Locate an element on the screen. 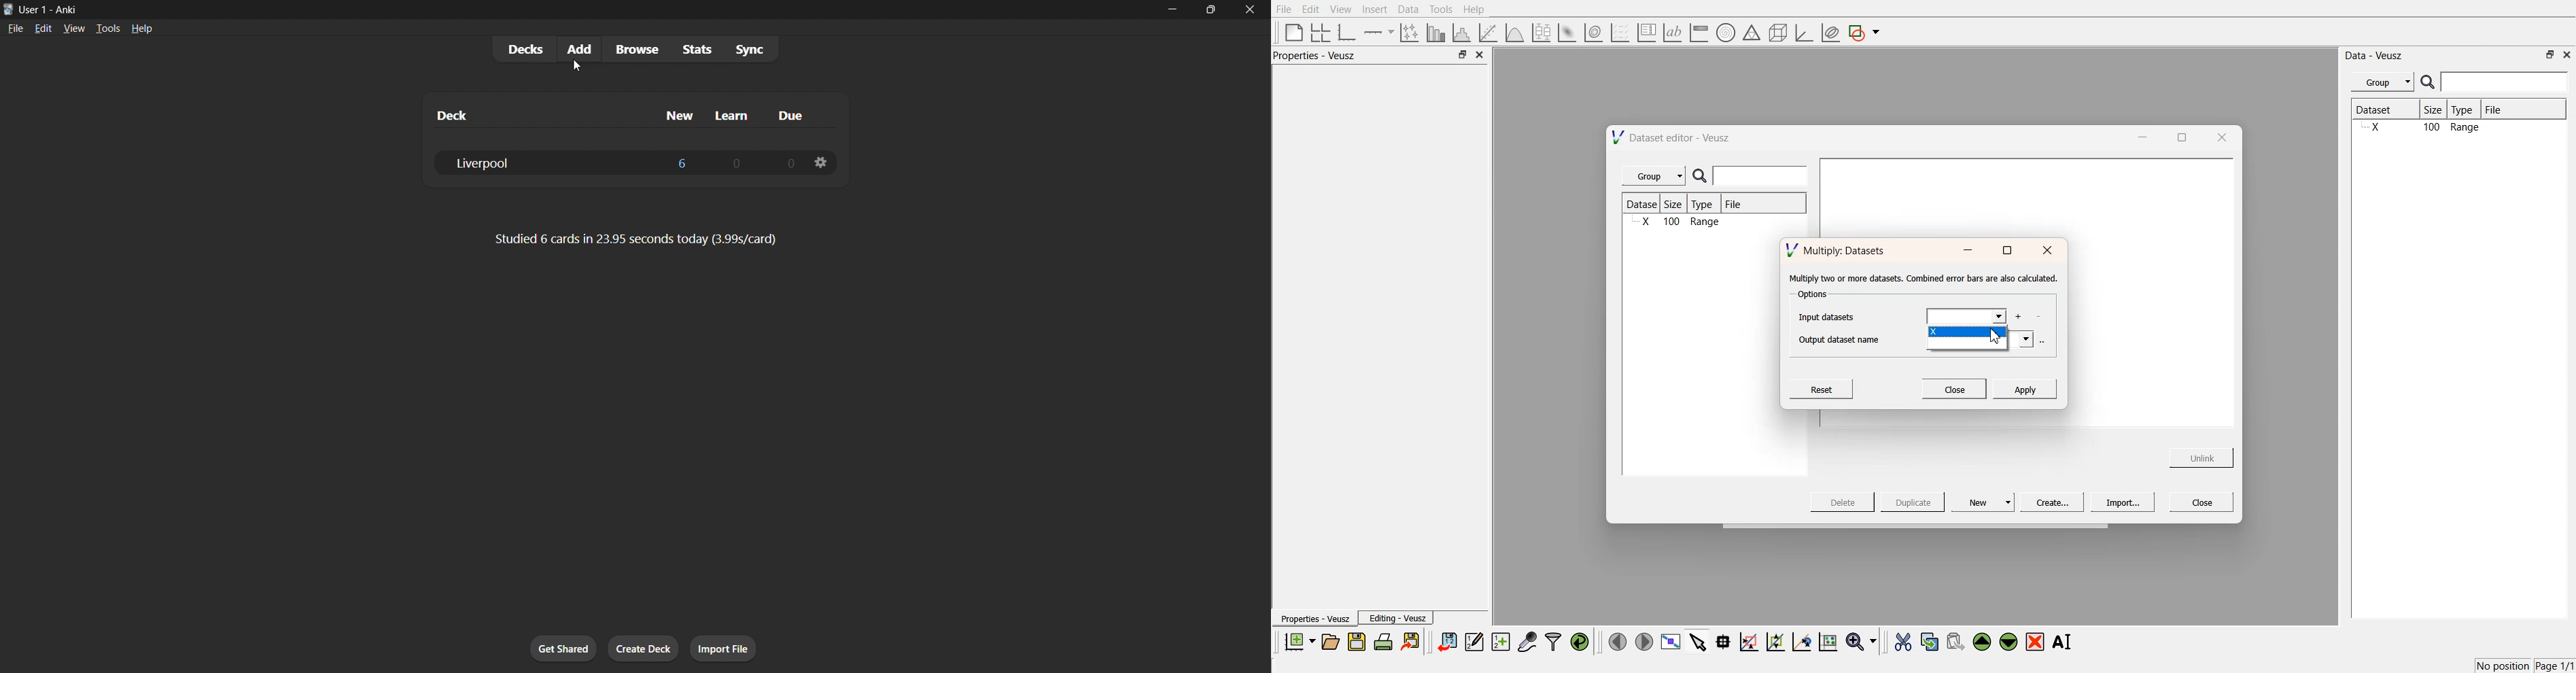 The image size is (2576, 700). help is located at coordinates (142, 28).